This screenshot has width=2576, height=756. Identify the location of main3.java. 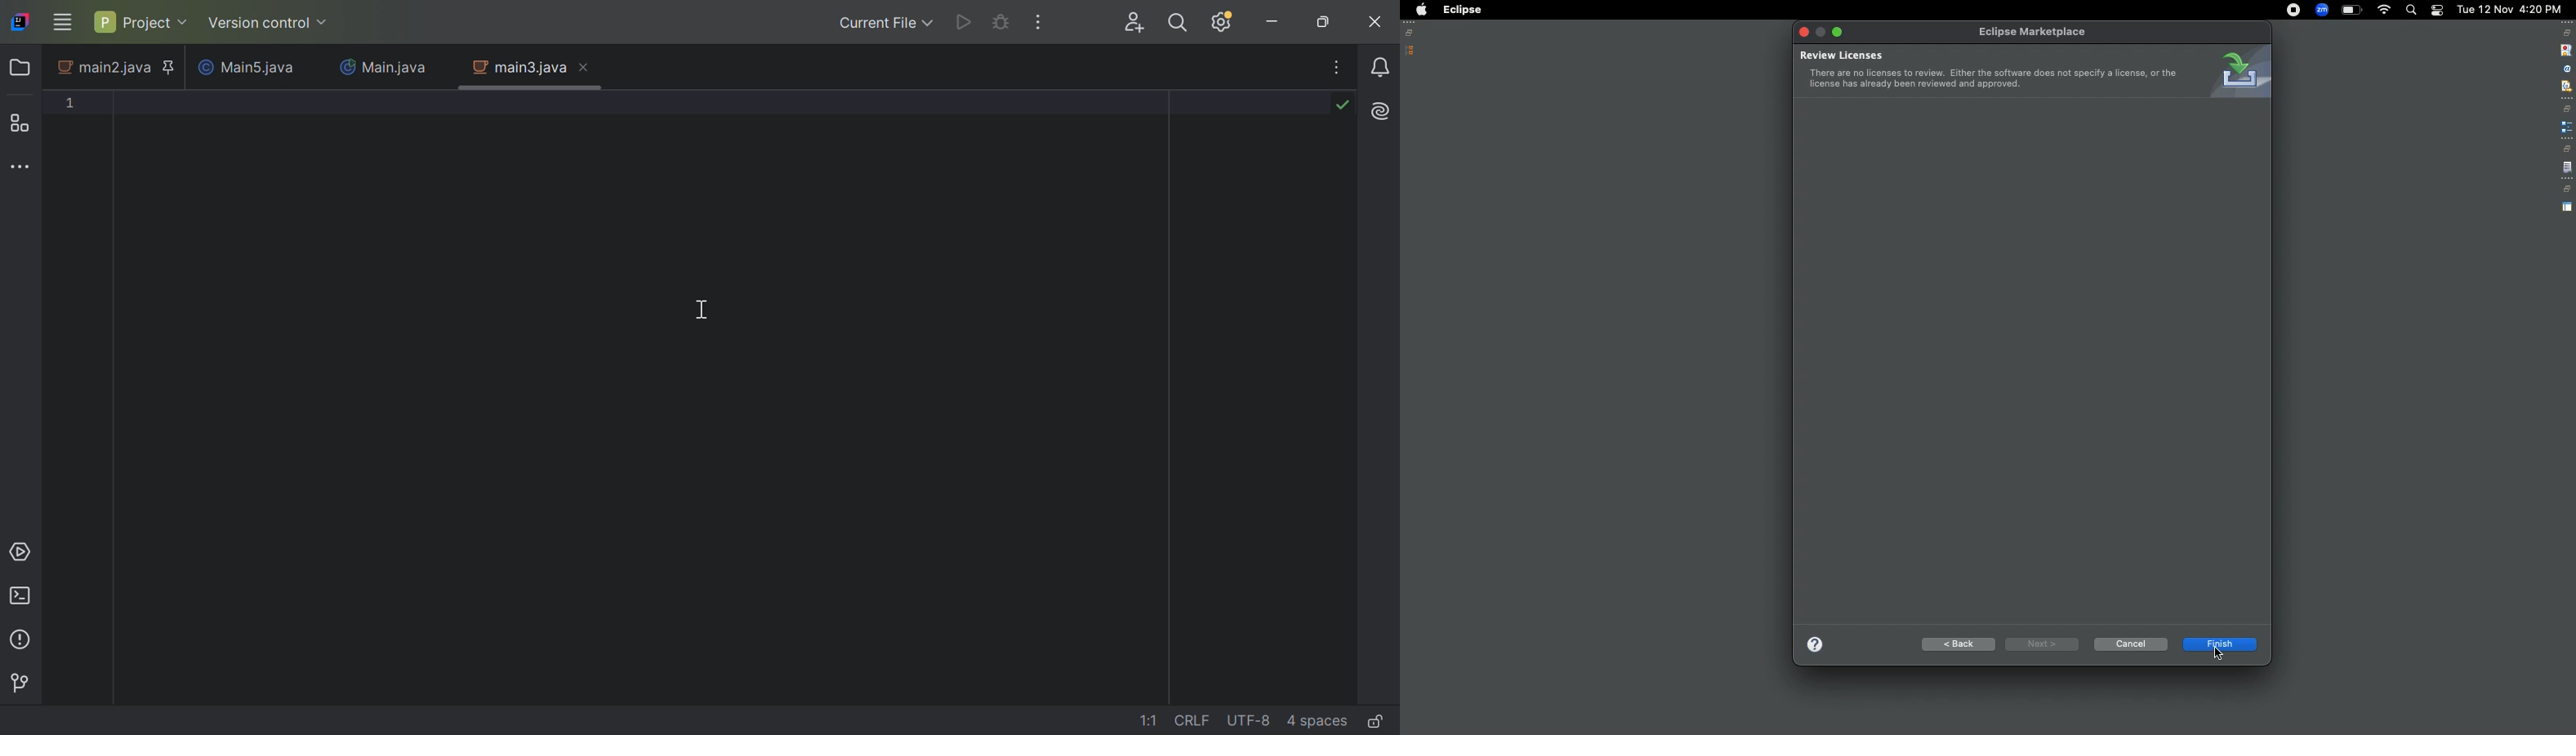
(519, 68).